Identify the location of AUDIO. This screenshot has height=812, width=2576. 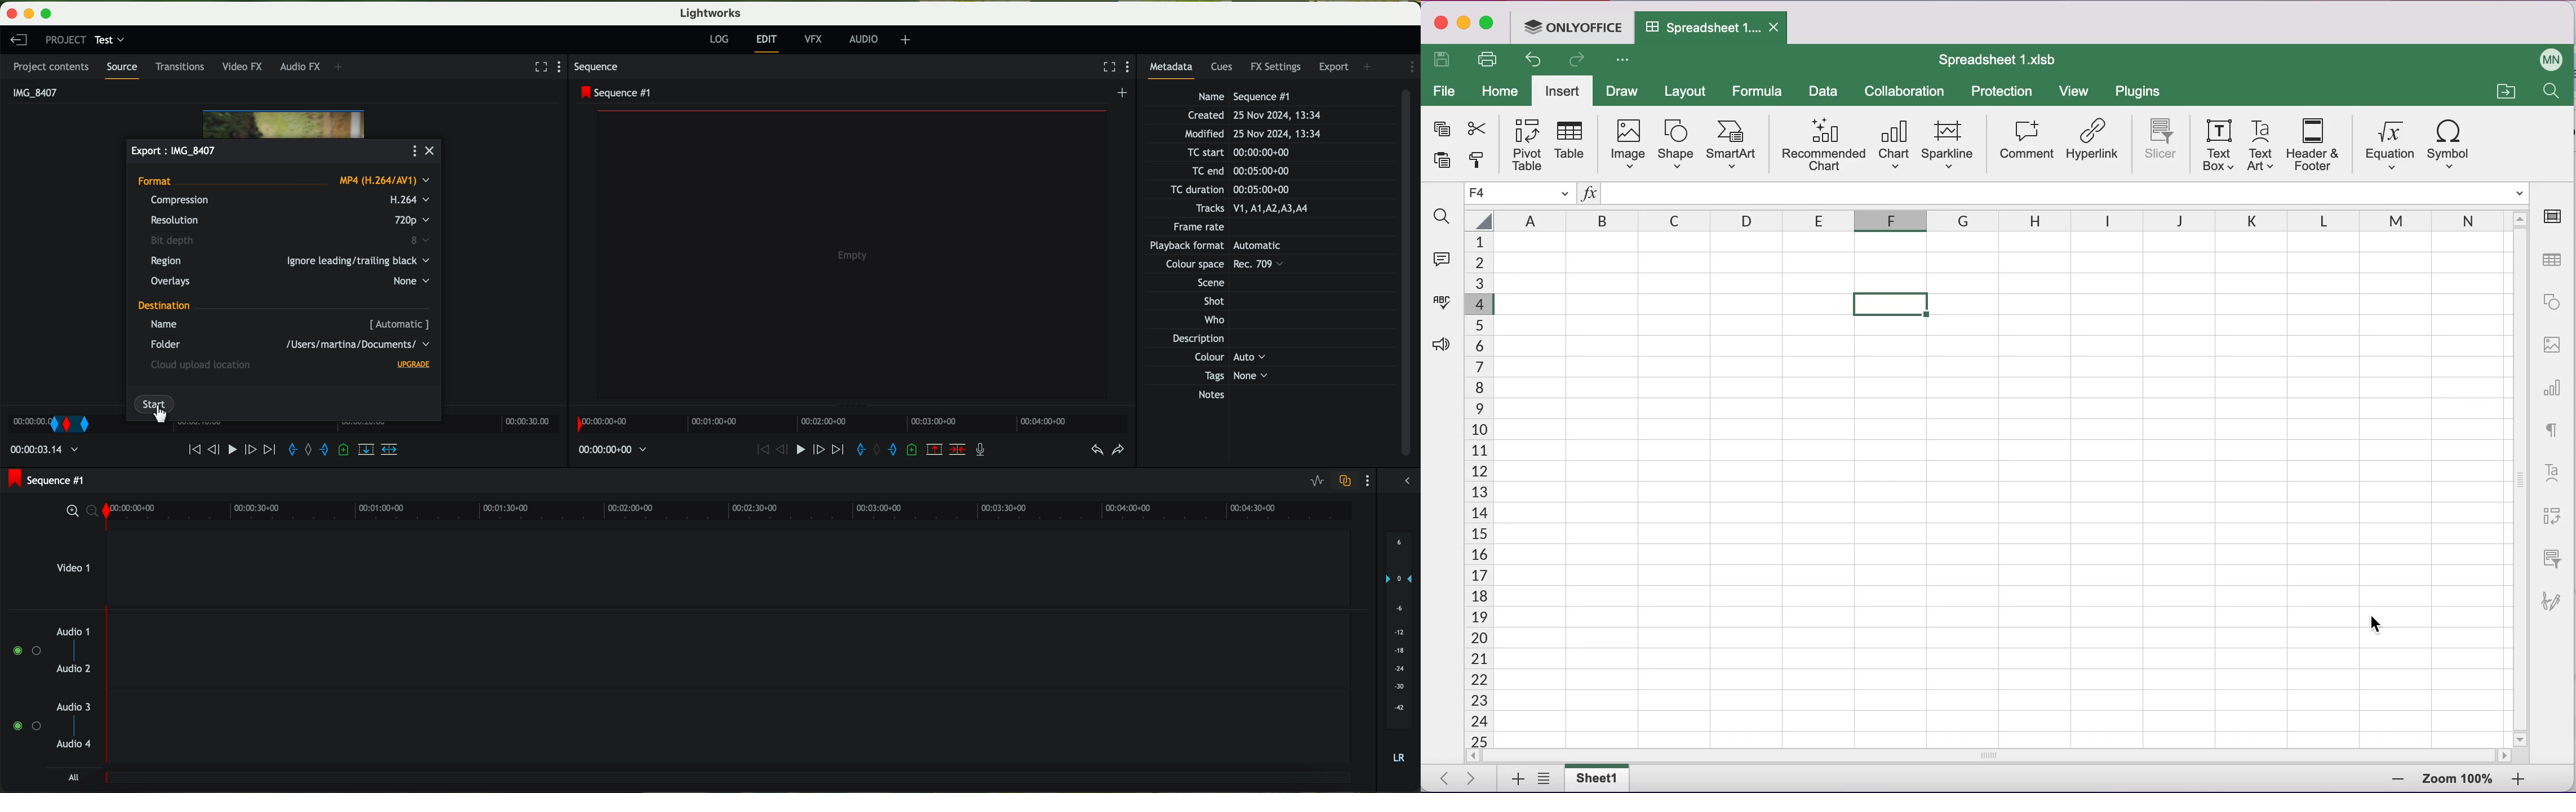
(862, 39).